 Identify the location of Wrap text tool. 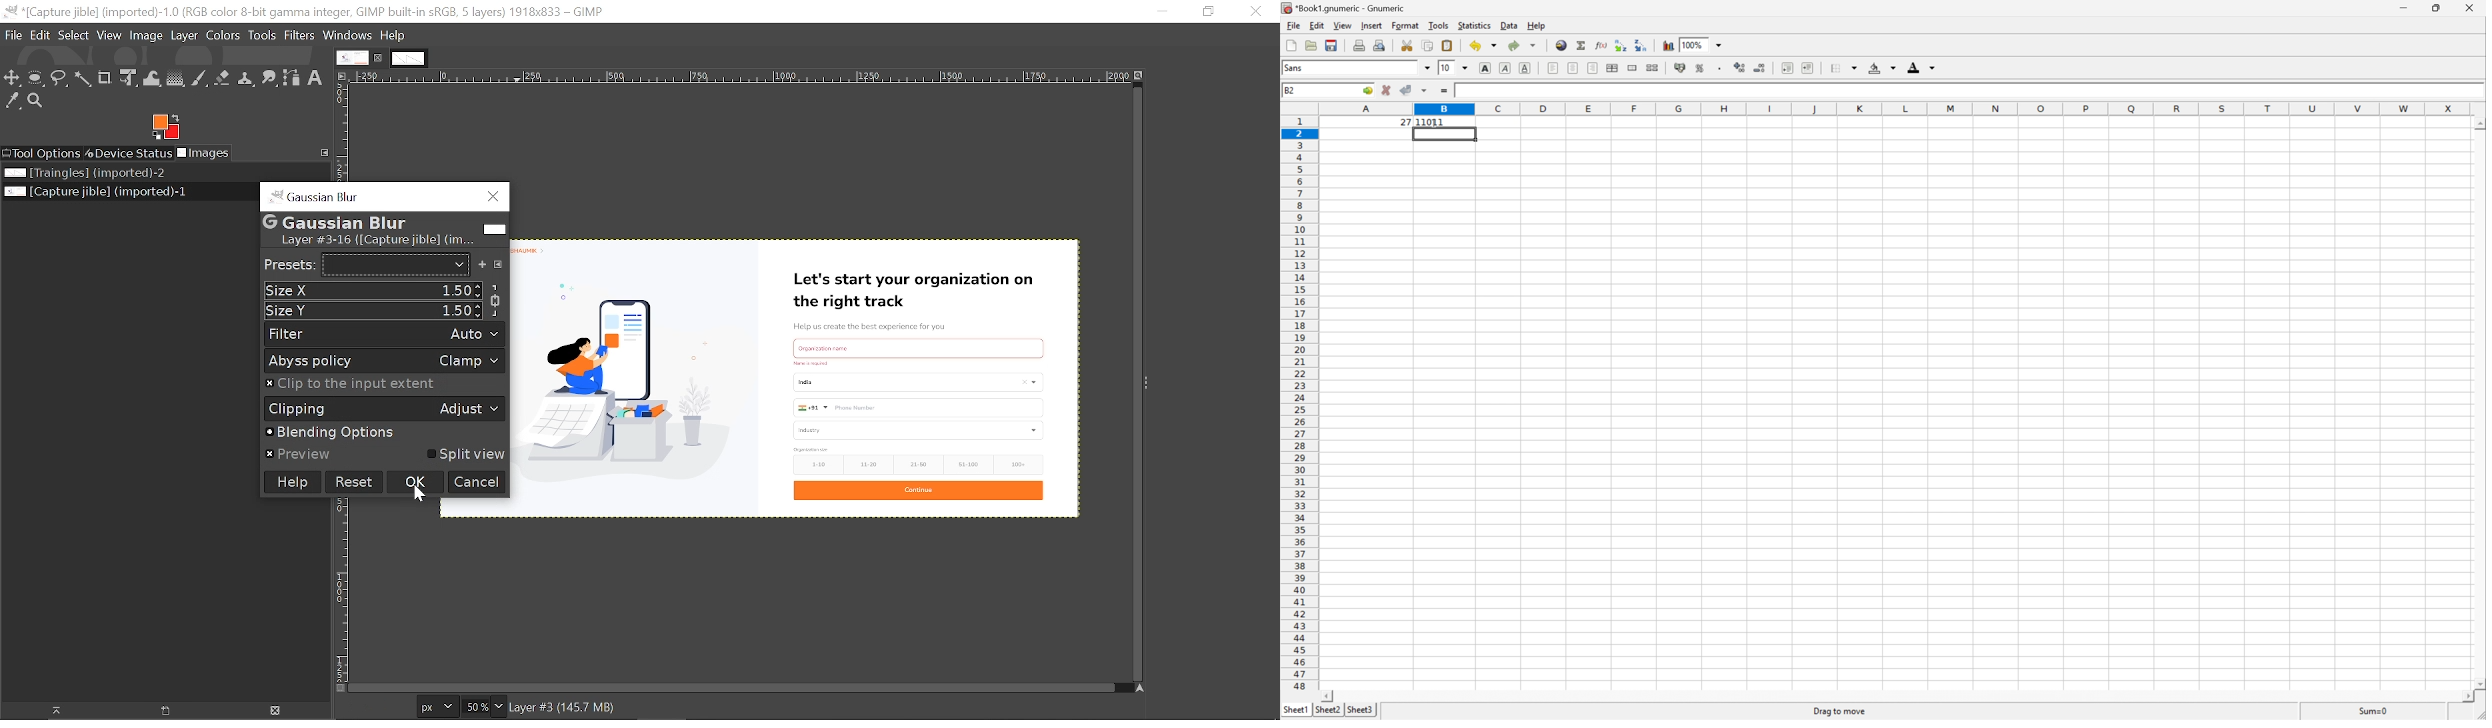
(153, 79).